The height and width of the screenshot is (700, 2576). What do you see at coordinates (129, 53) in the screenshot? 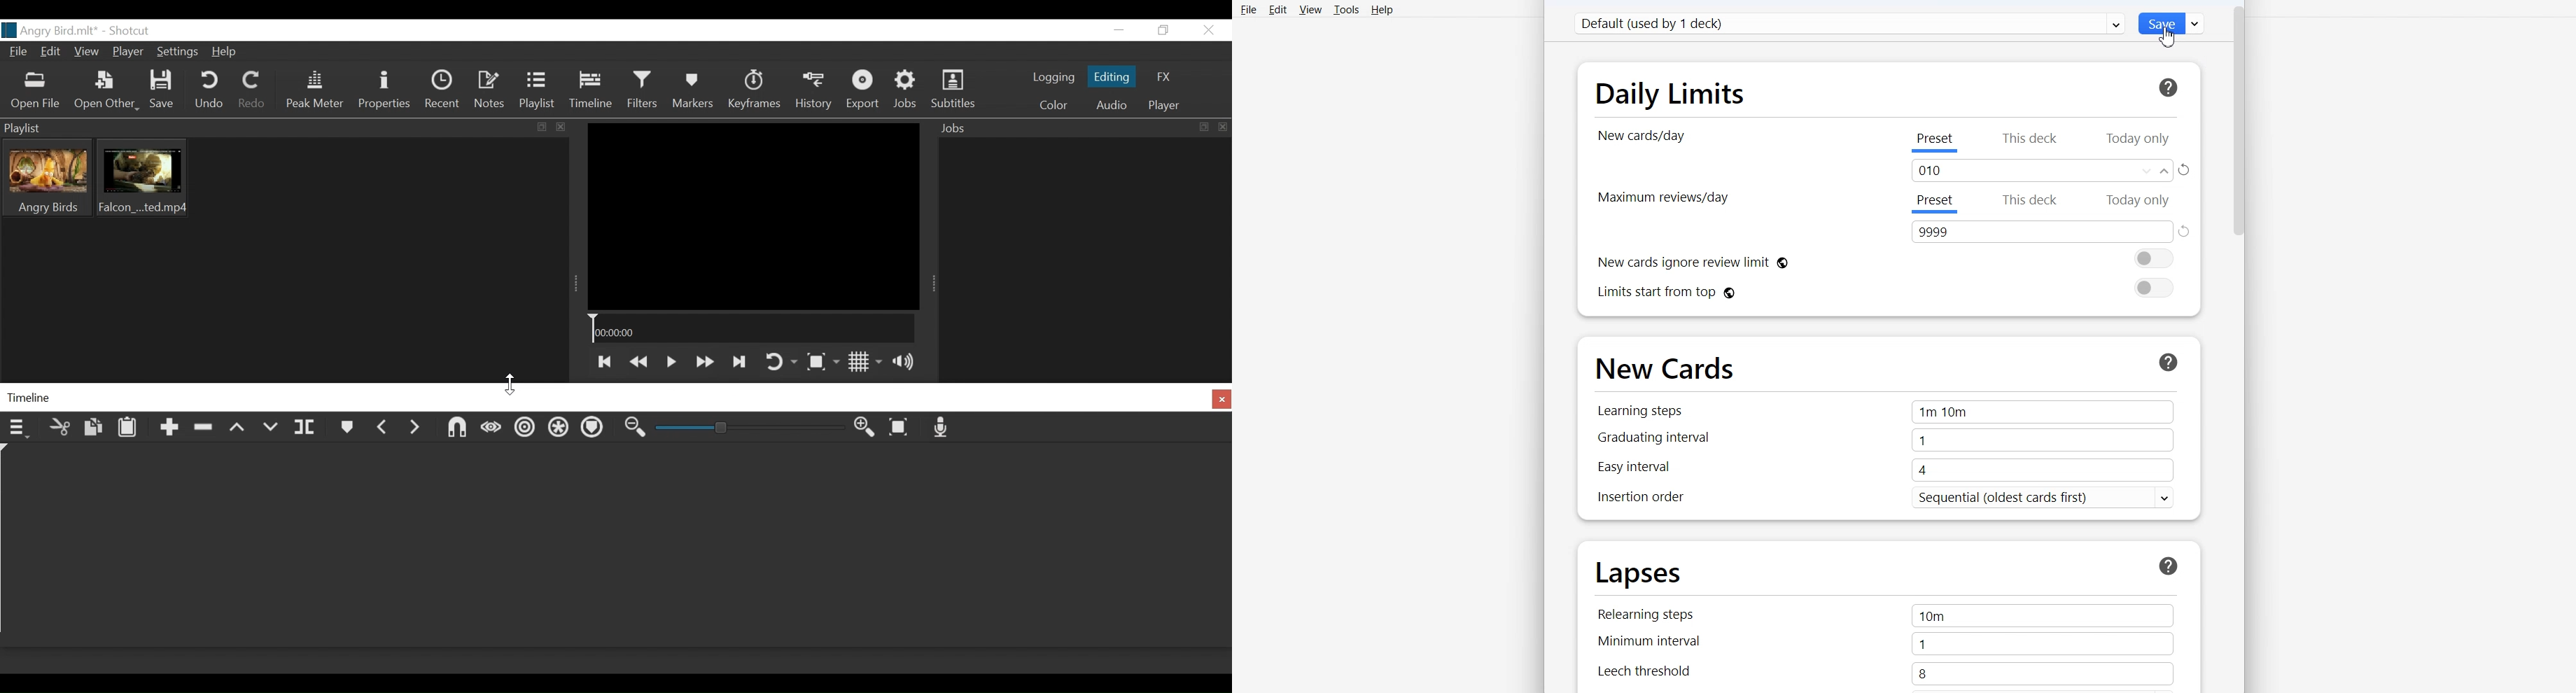
I see `Player` at bounding box center [129, 53].